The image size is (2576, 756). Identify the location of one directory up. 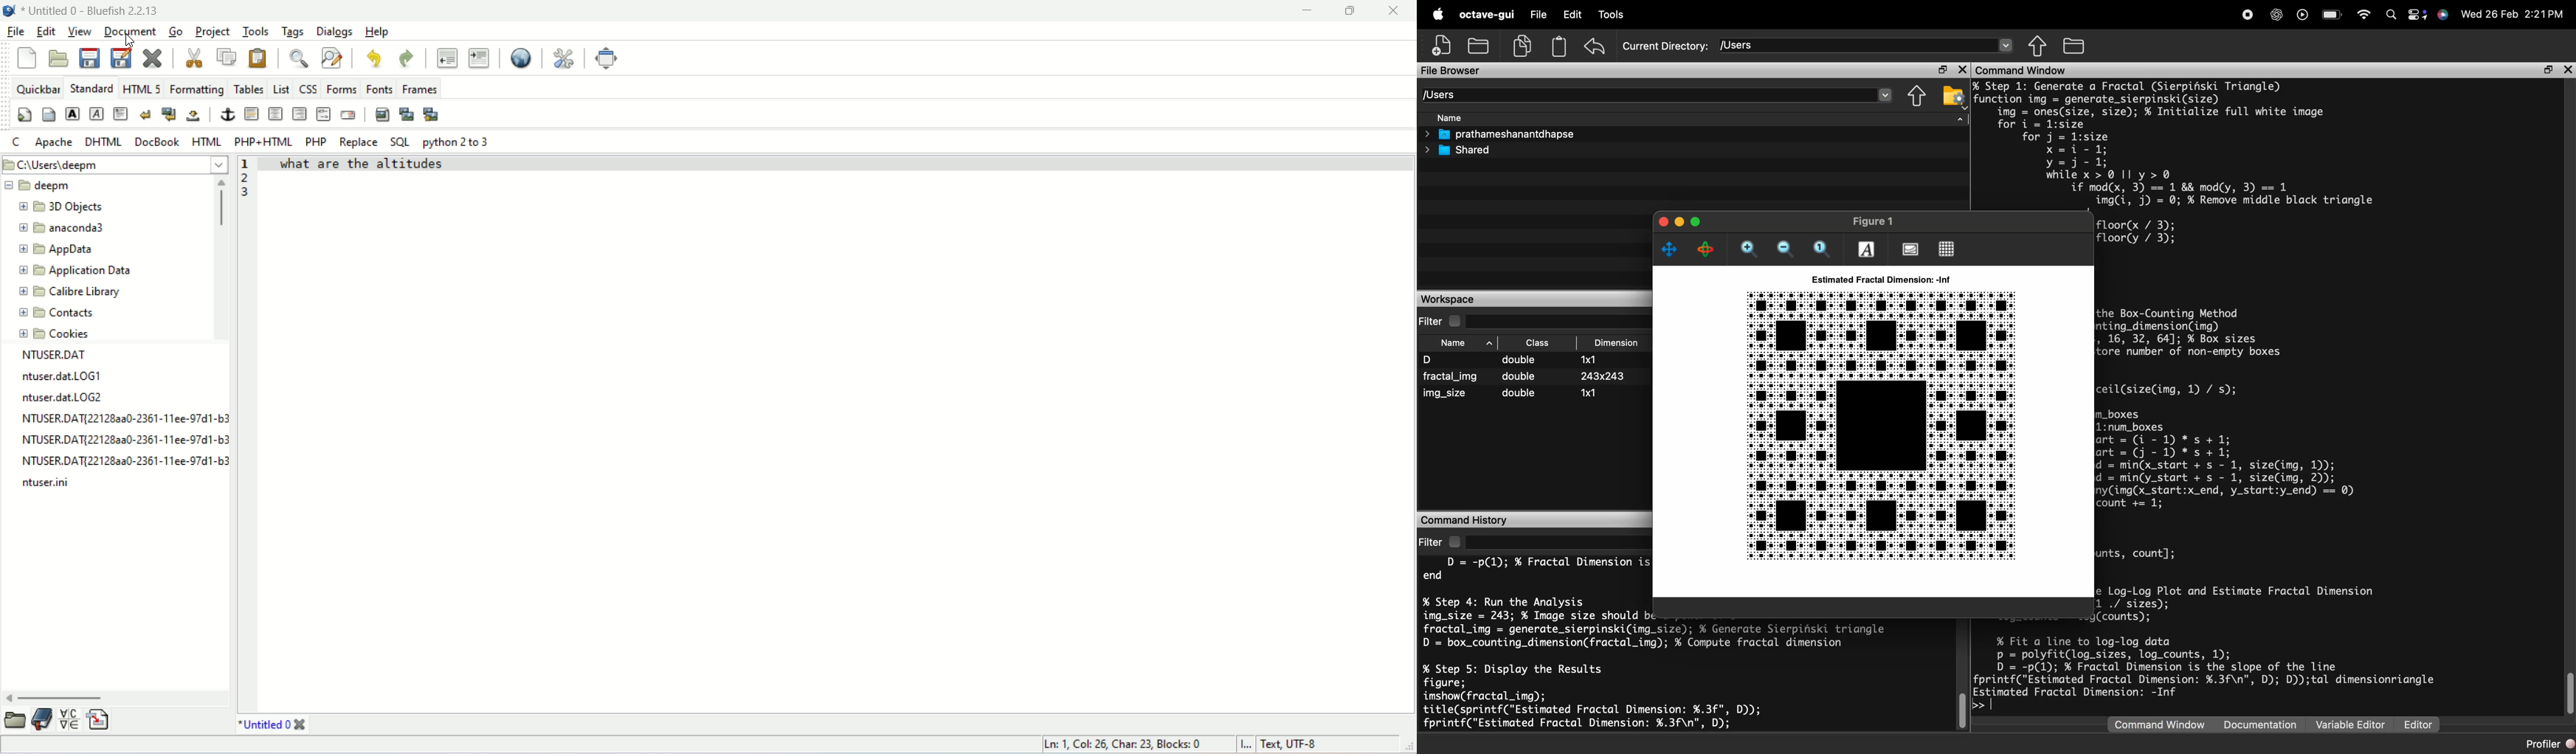
(1916, 97).